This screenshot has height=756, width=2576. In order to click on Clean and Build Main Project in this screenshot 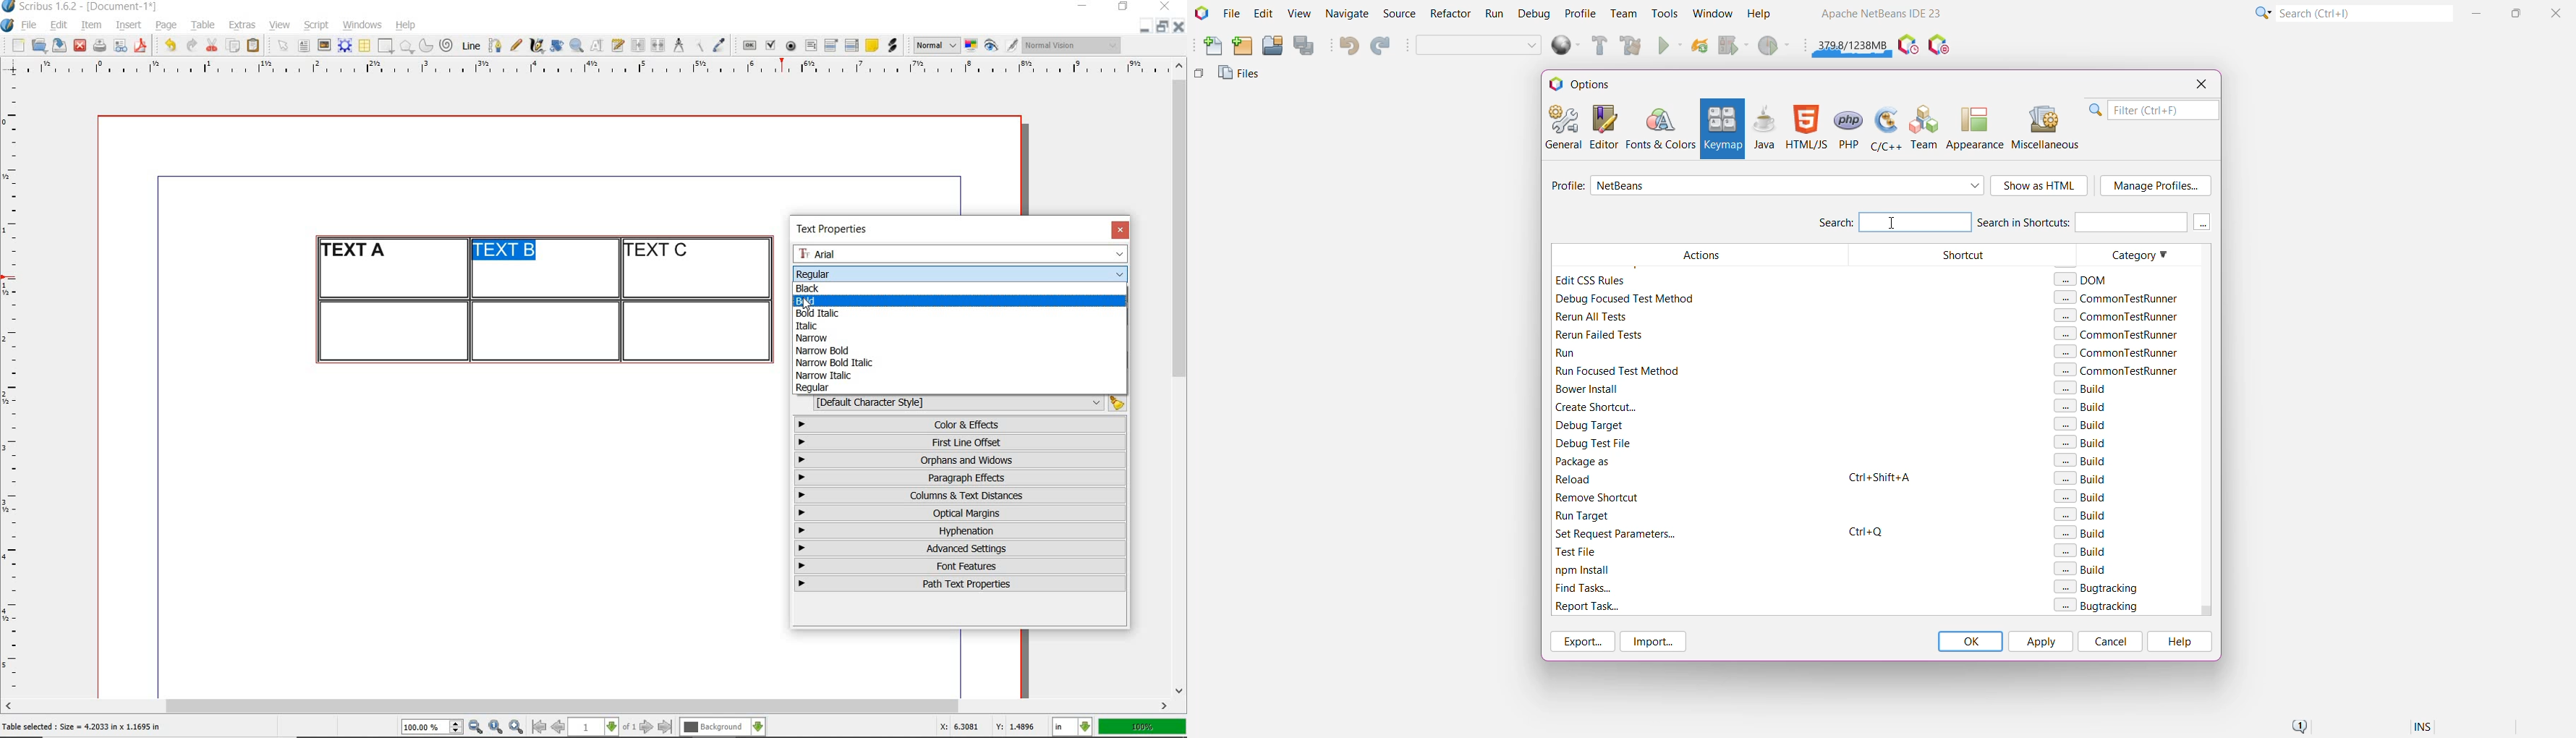, I will do `click(1633, 47)`.